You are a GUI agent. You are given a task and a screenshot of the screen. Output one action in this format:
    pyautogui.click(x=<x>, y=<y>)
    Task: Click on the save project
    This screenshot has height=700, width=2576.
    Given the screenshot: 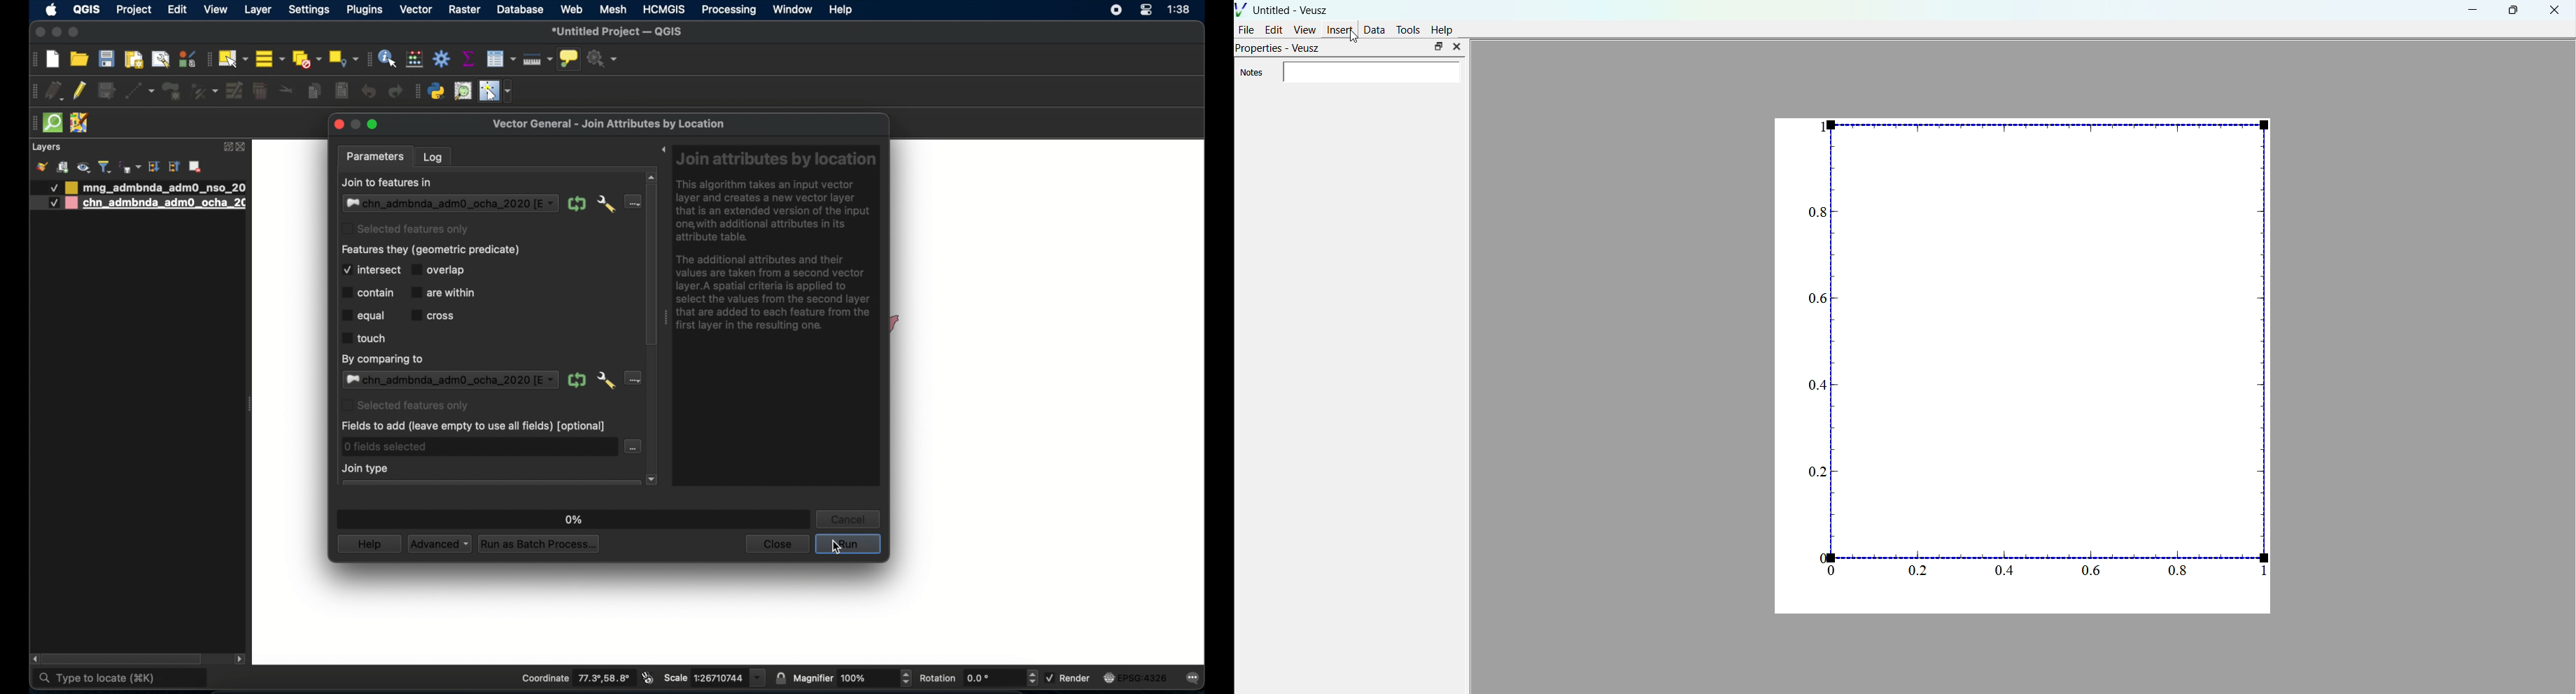 What is the action you would take?
    pyautogui.click(x=107, y=58)
    